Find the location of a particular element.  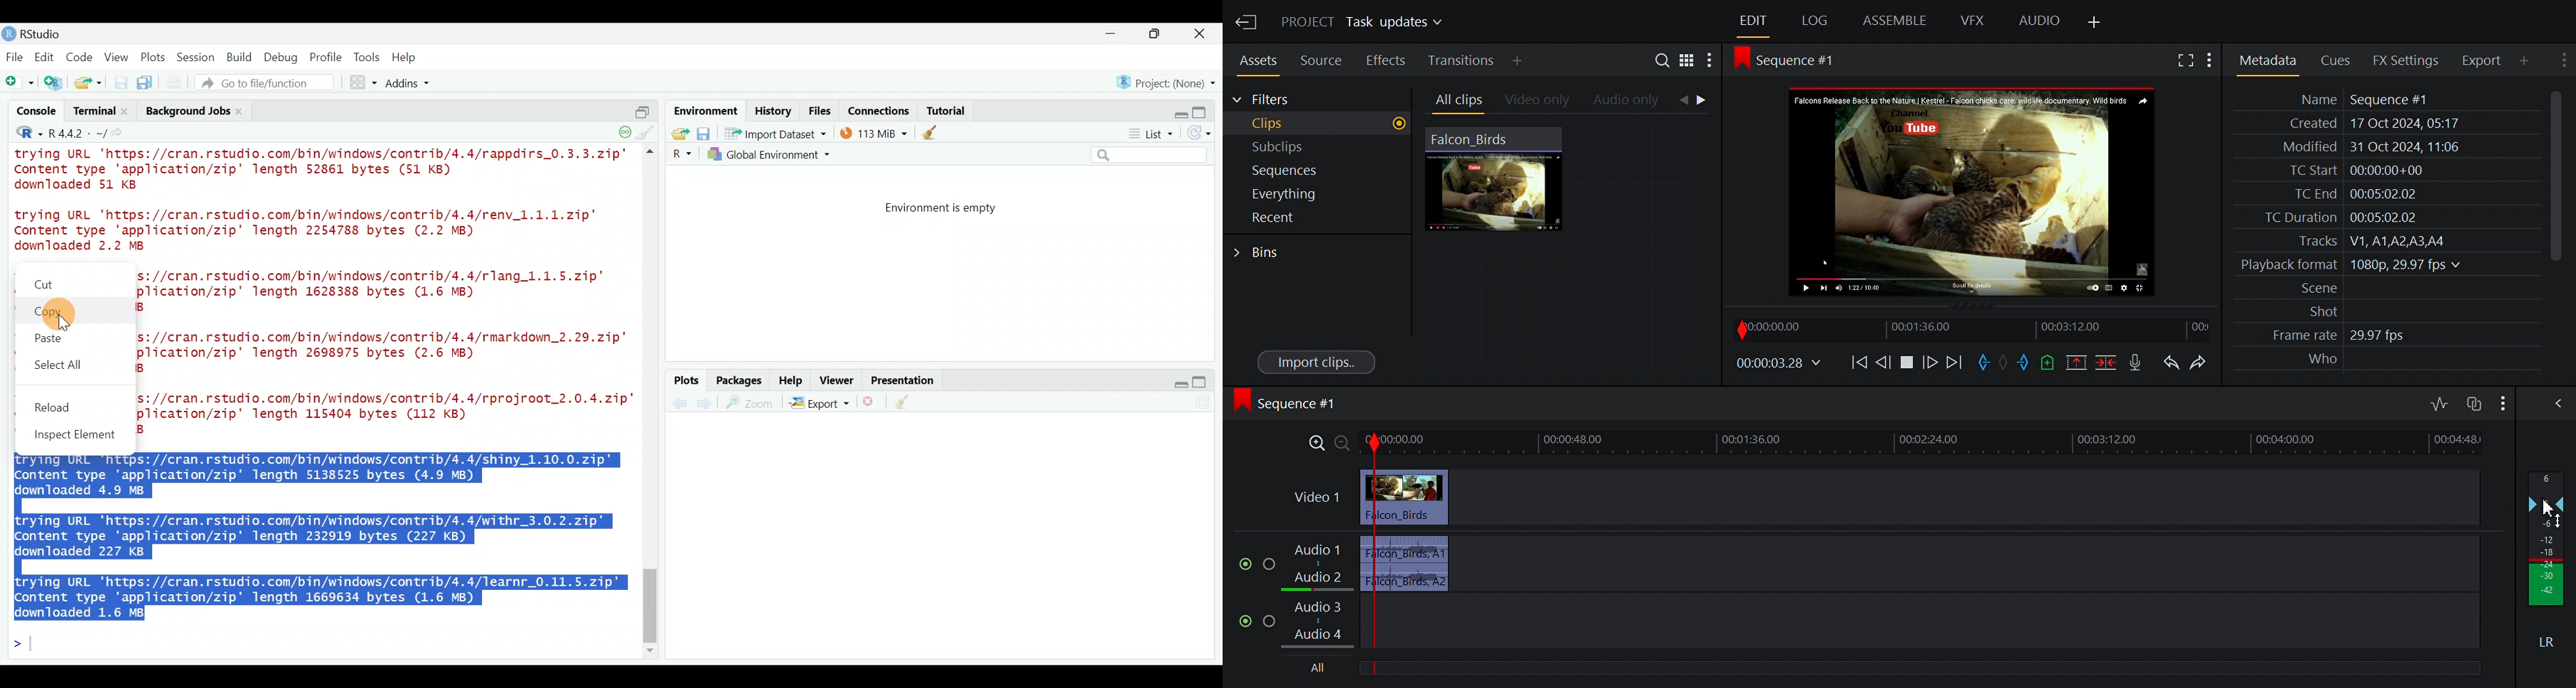

Close background jobs is located at coordinates (246, 111).